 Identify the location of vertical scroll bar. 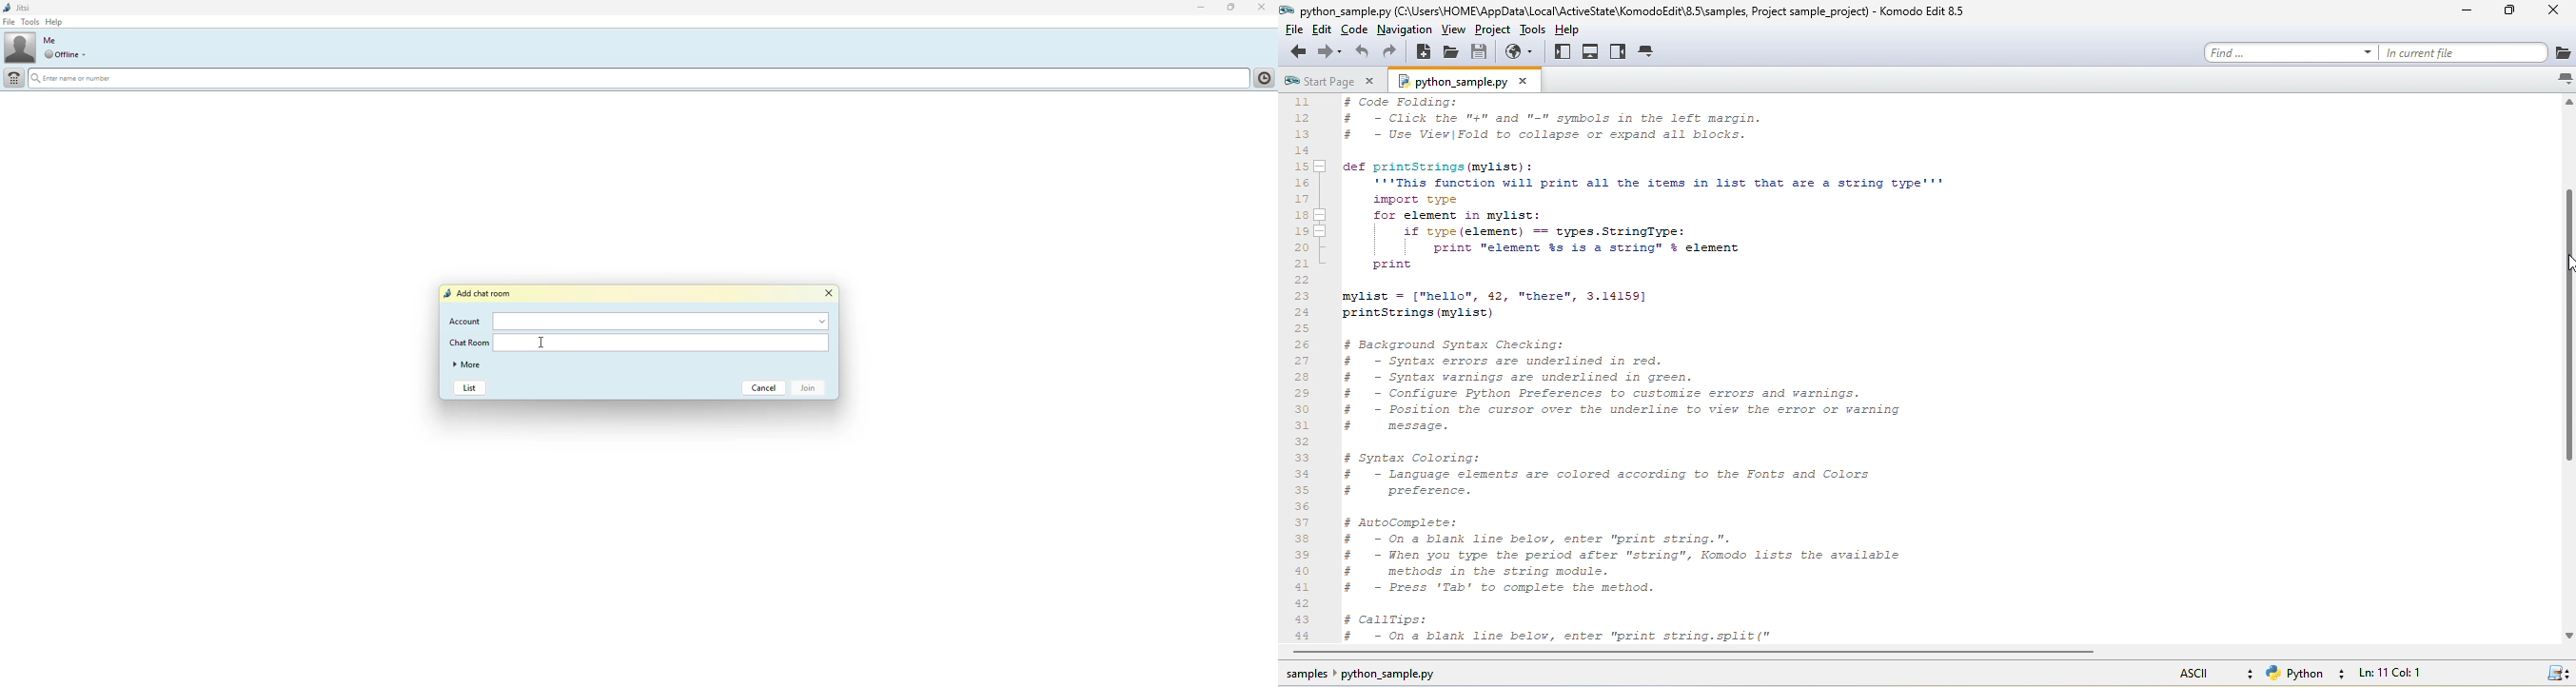
(2563, 325).